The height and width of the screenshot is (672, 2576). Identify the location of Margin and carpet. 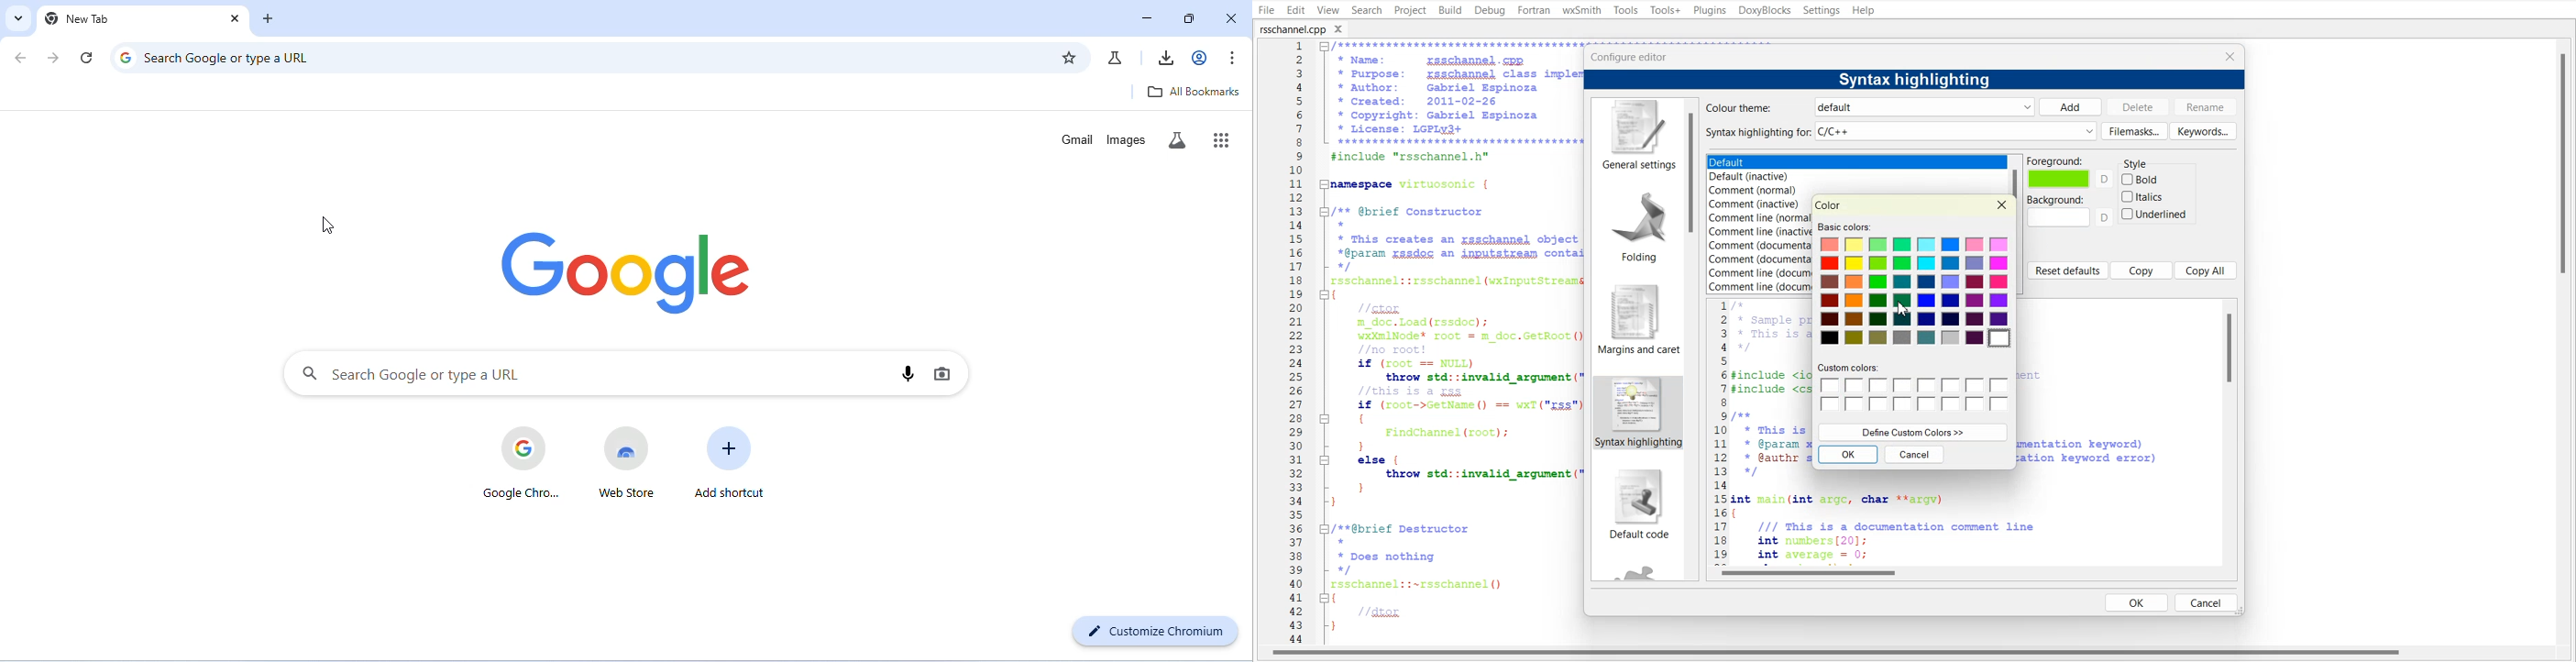
(1634, 319).